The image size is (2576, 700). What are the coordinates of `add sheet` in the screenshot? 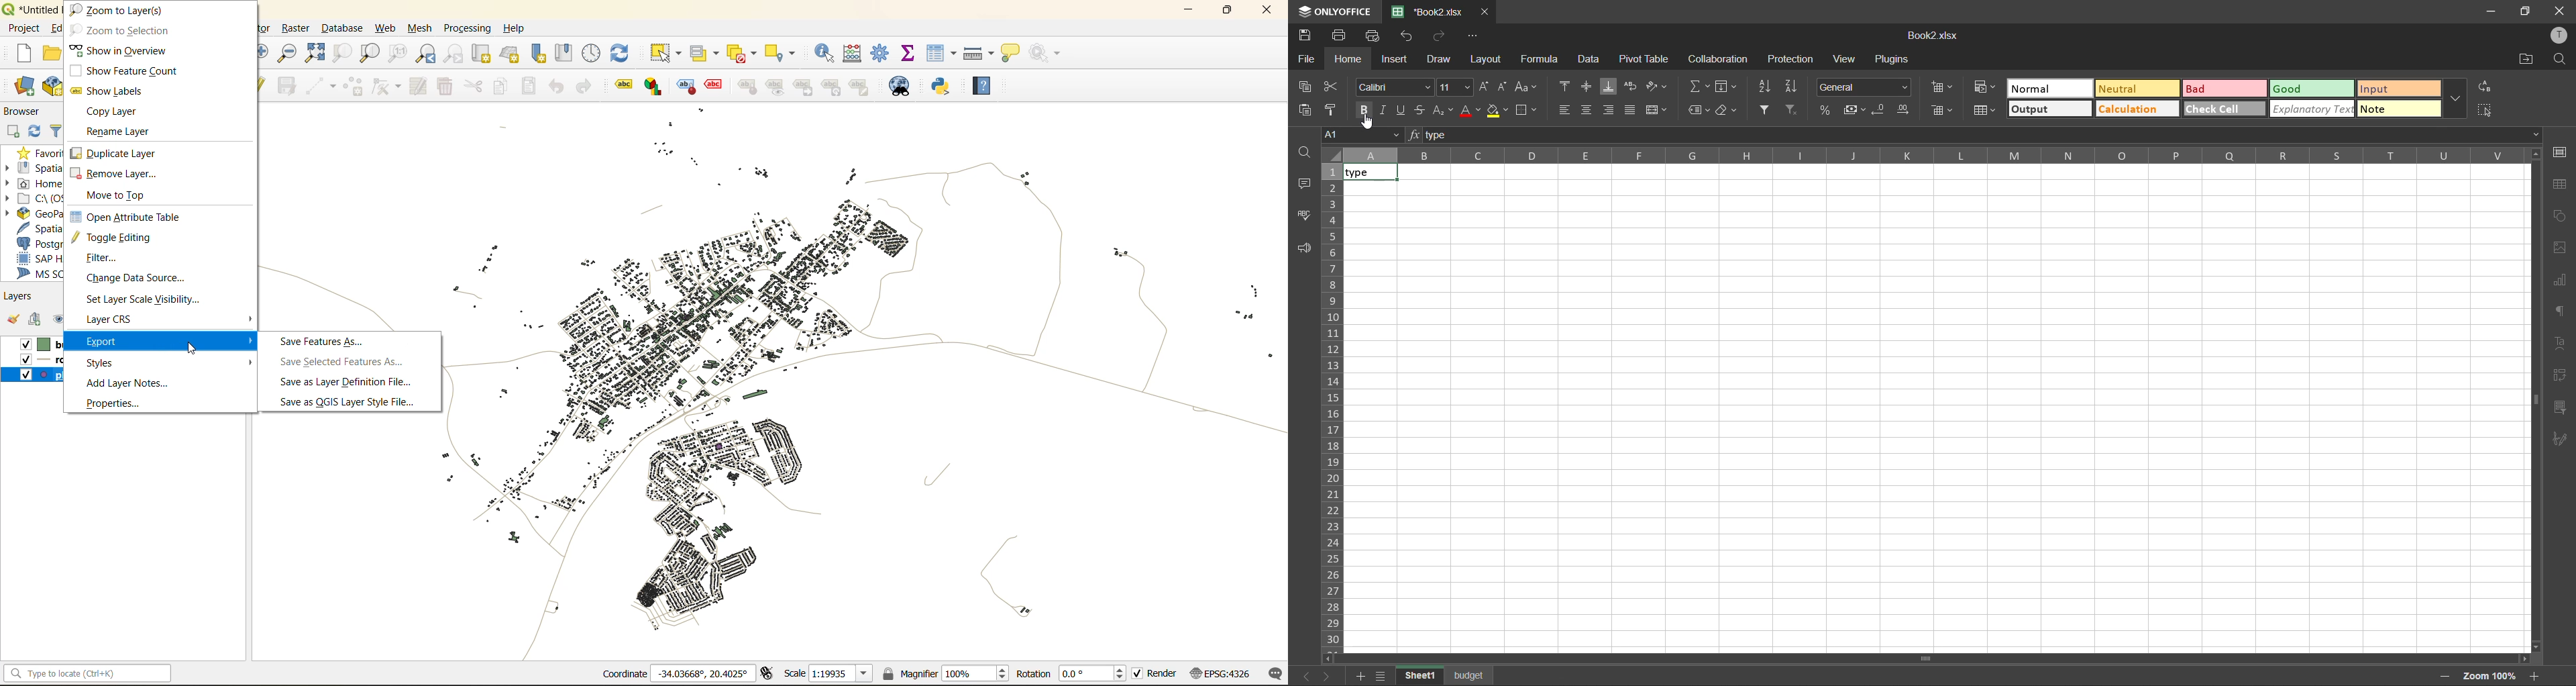 It's located at (1359, 678).